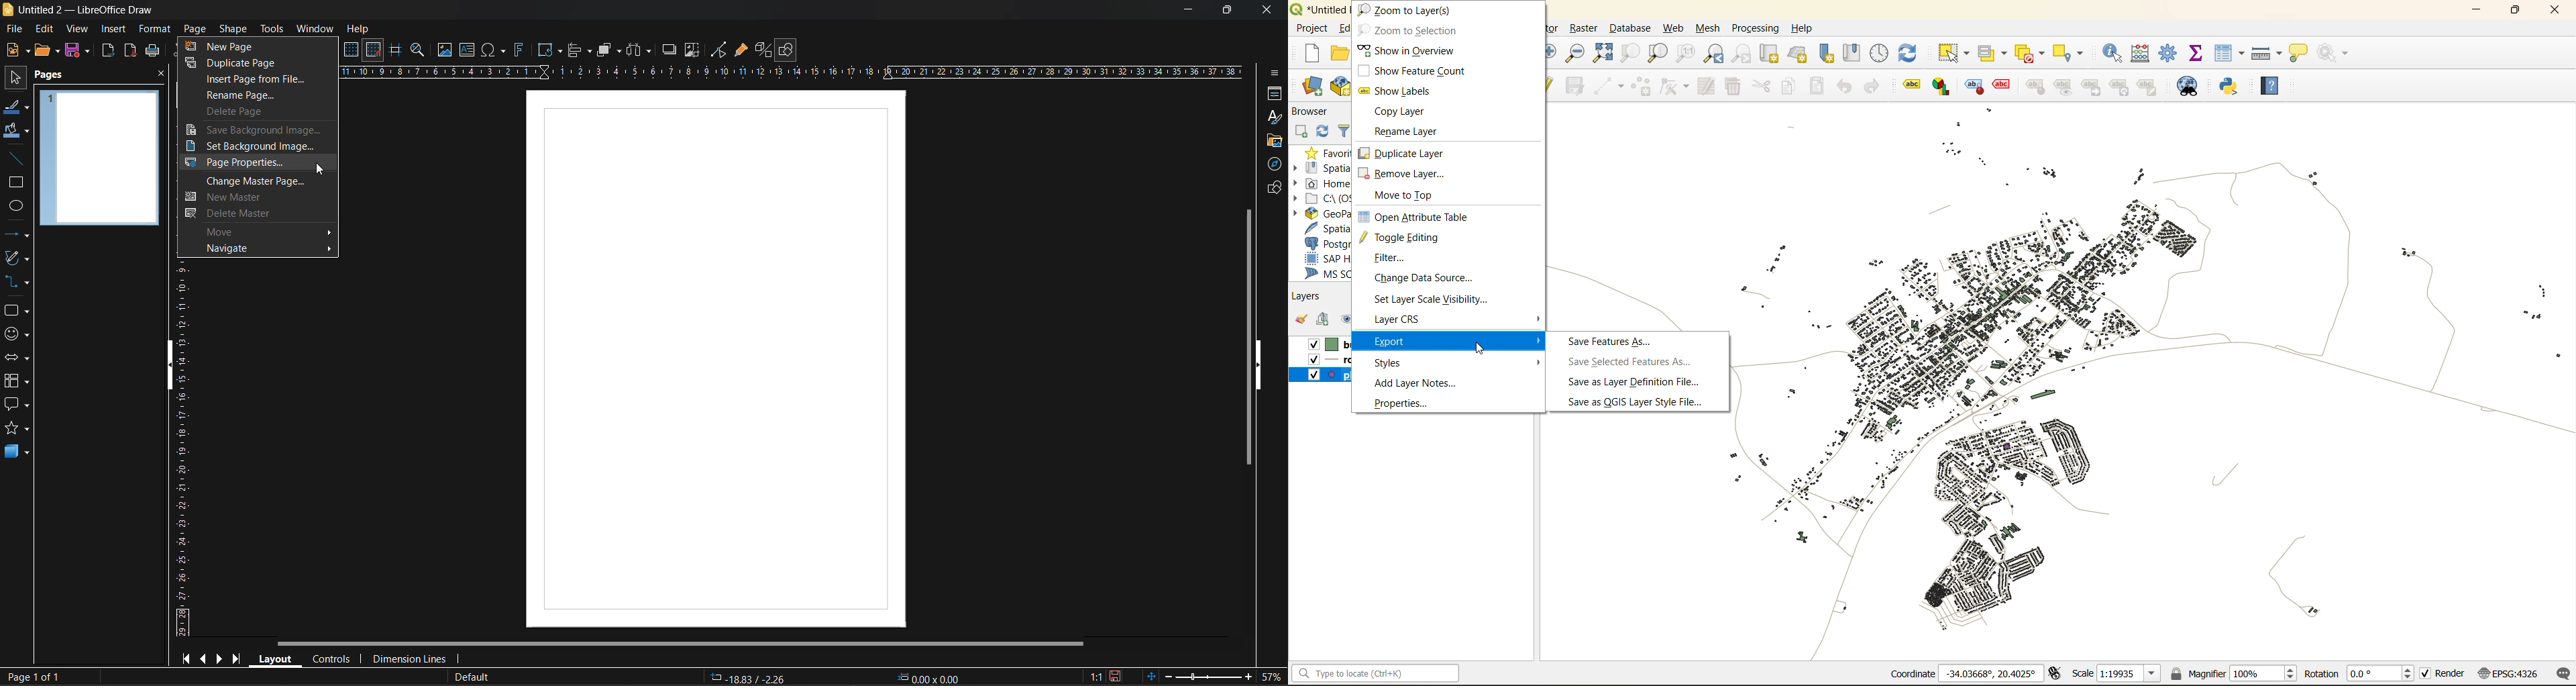 Image resolution: width=2576 pixels, height=700 pixels. I want to click on delete page, so click(237, 113).